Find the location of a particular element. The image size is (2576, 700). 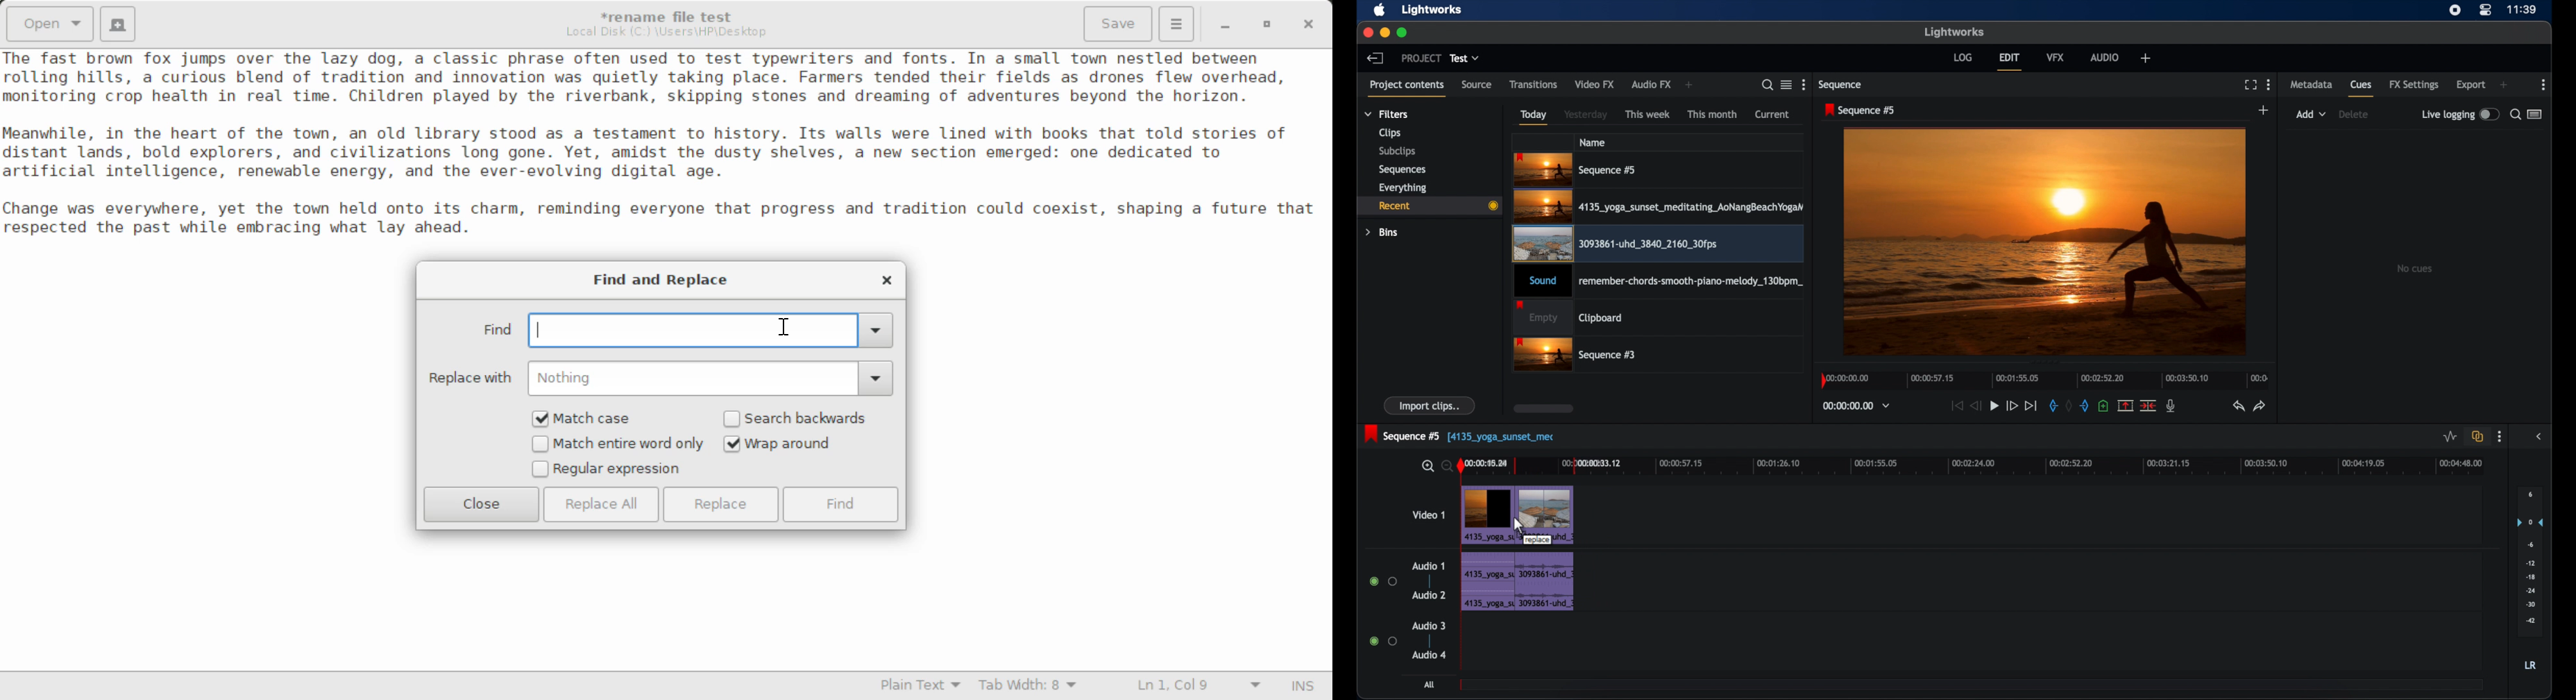

delete is located at coordinates (2353, 114).